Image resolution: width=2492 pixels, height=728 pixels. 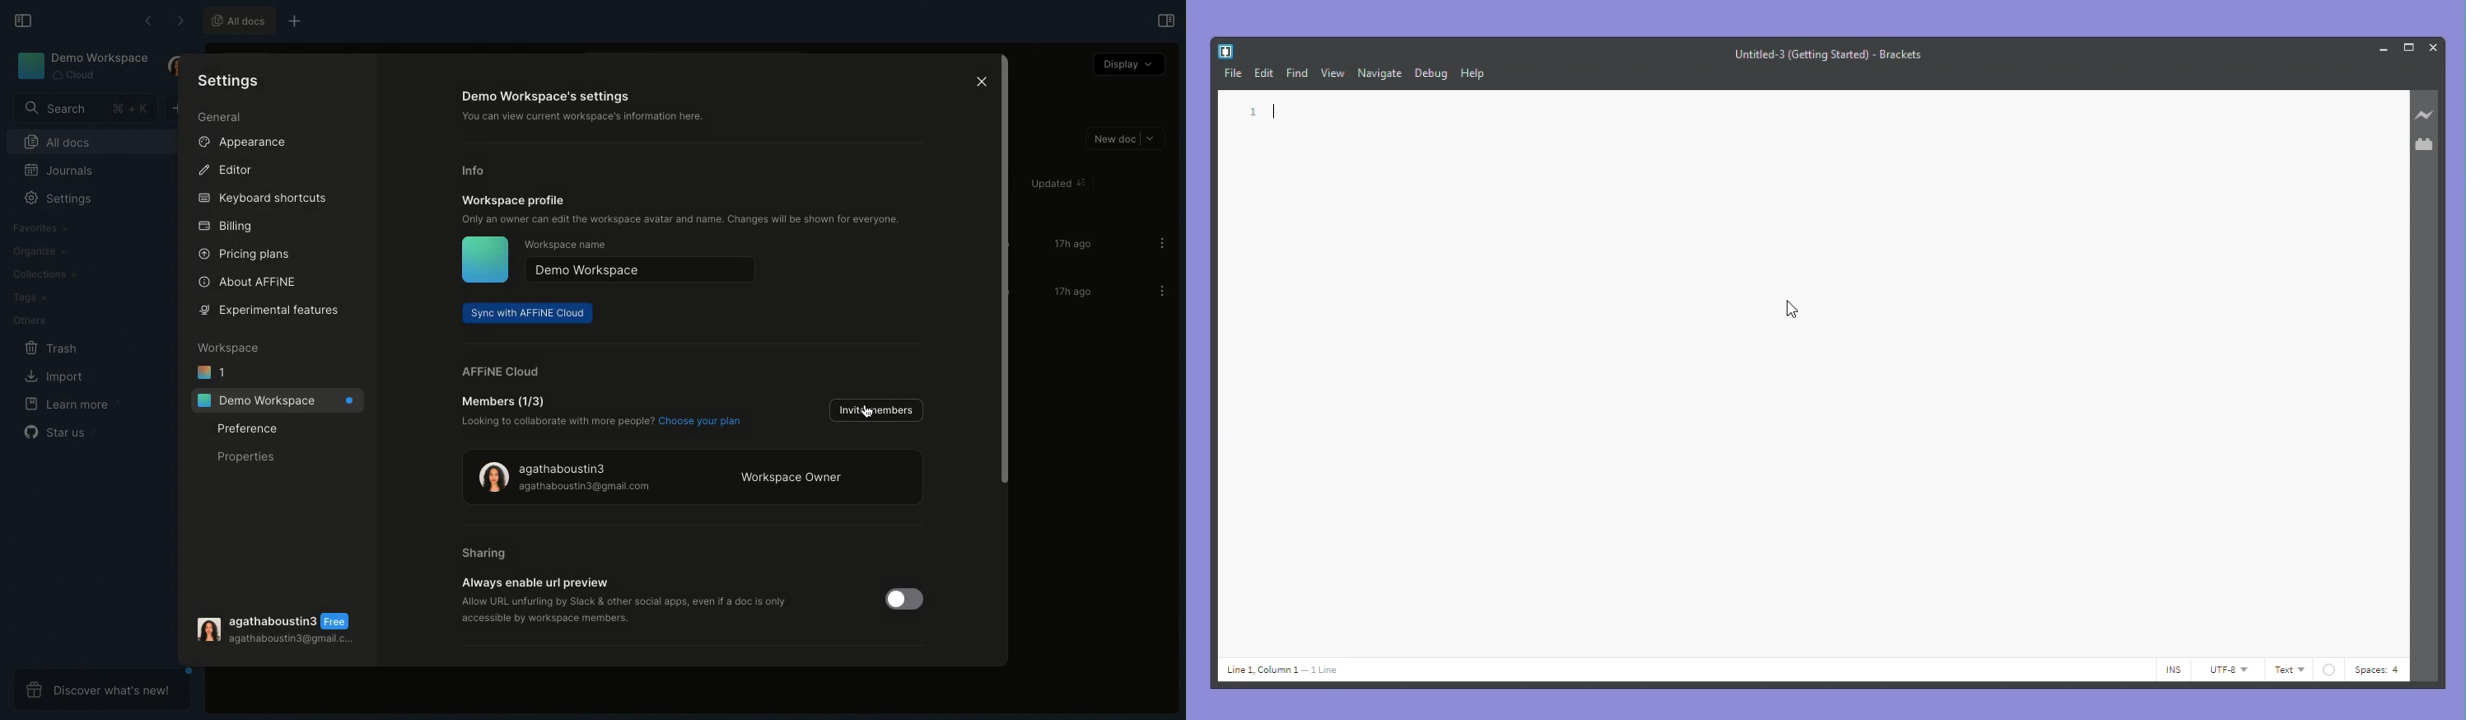 I want to click on debug, so click(x=1431, y=74).